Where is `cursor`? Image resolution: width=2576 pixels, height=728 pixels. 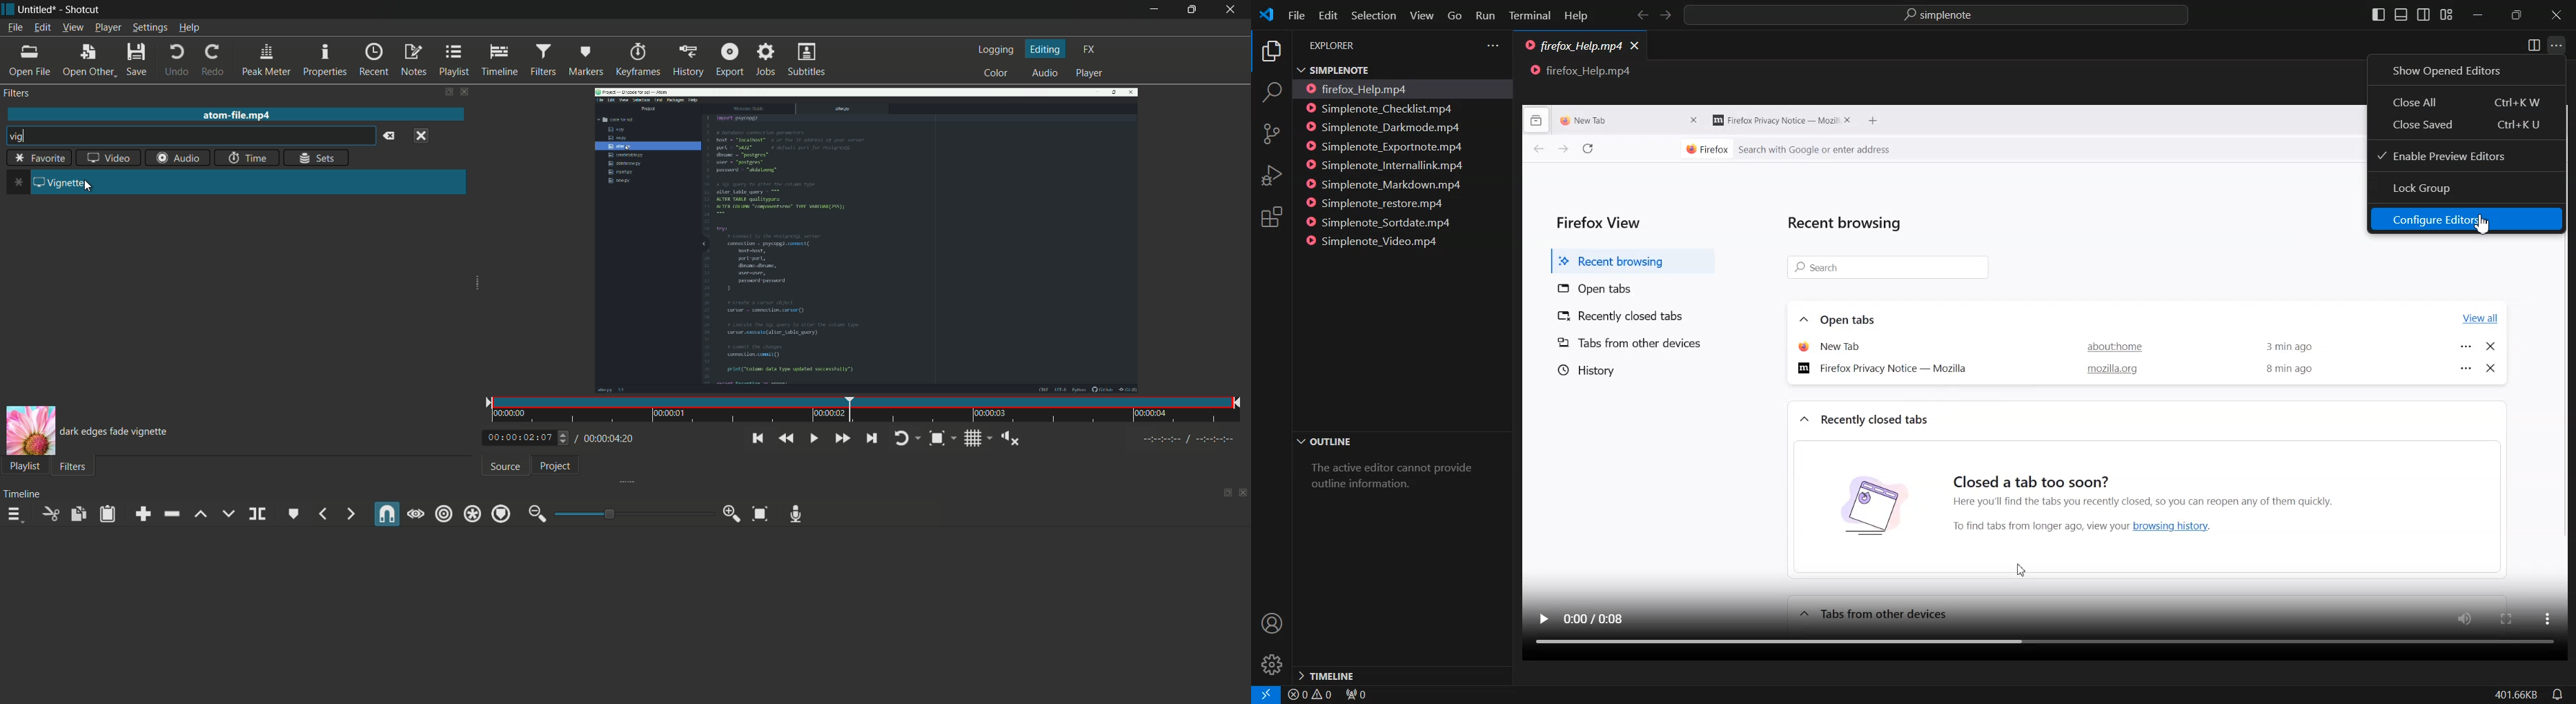
cursor is located at coordinates (89, 187).